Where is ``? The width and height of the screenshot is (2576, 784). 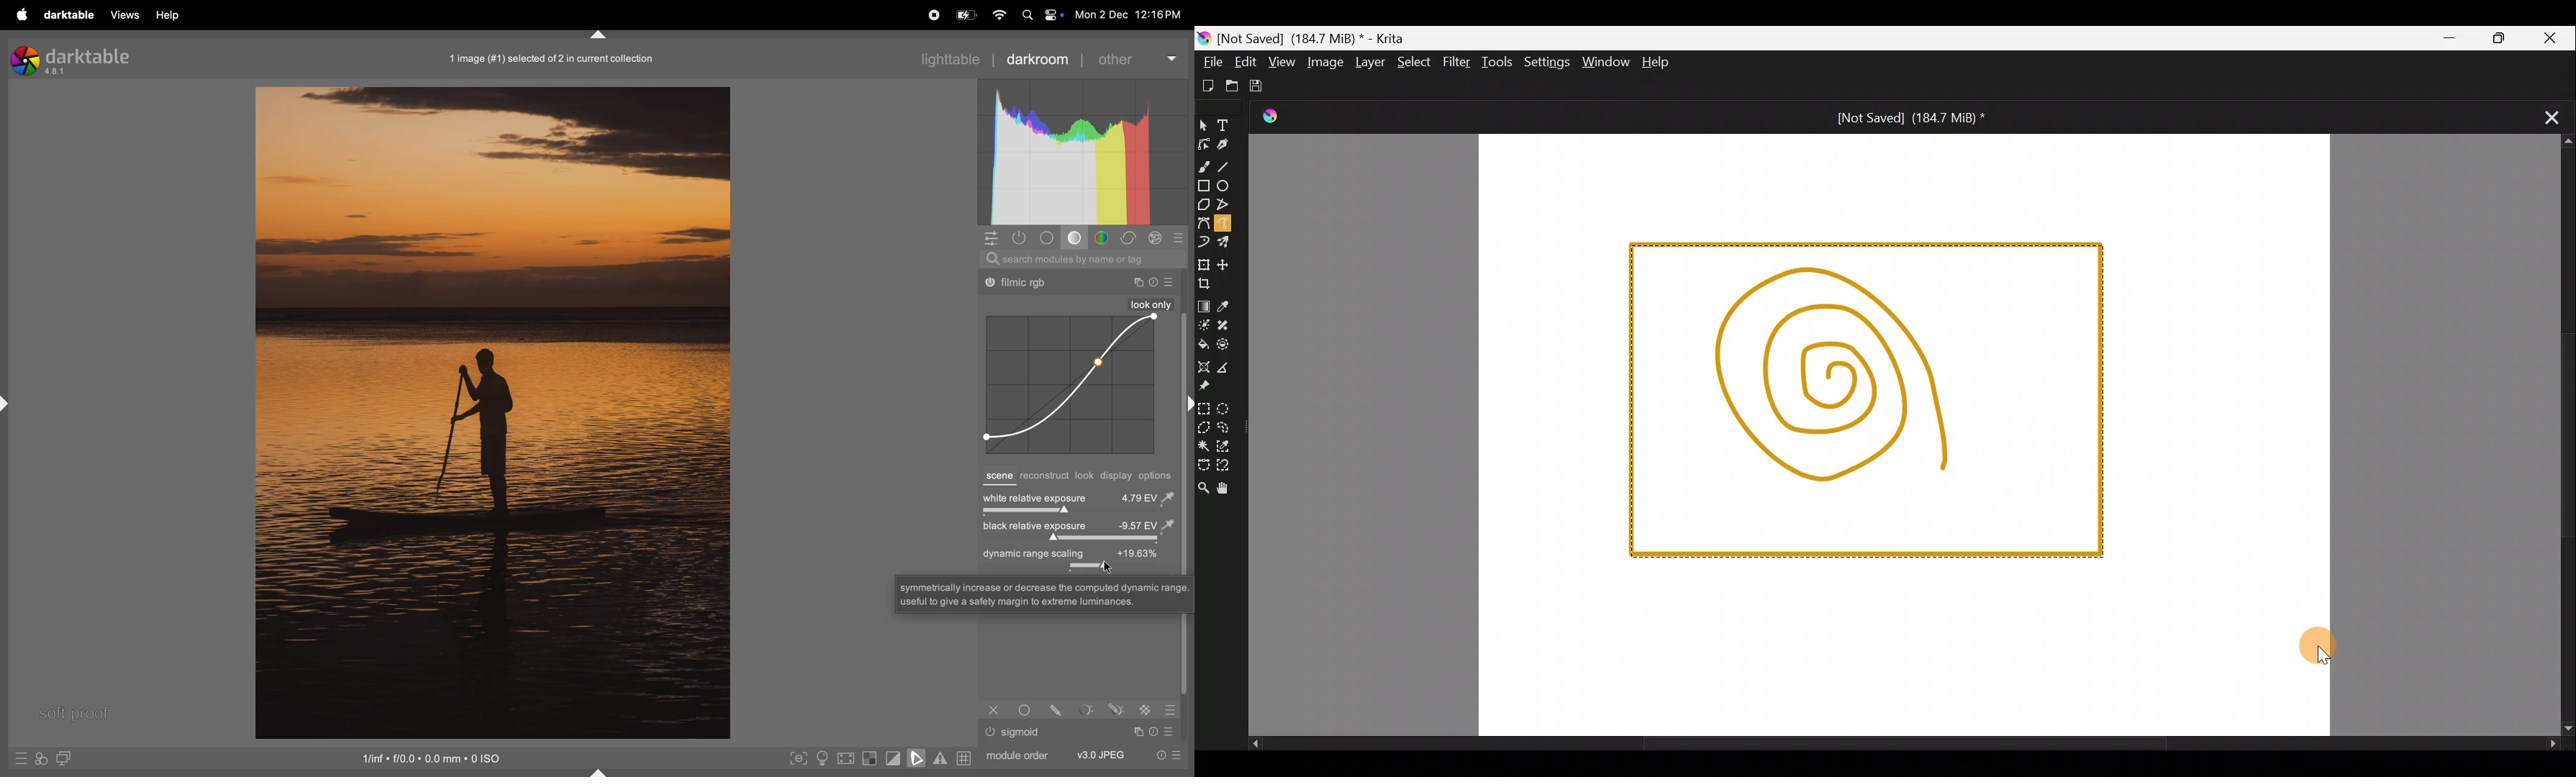
 is located at coordinates (1173, 731).